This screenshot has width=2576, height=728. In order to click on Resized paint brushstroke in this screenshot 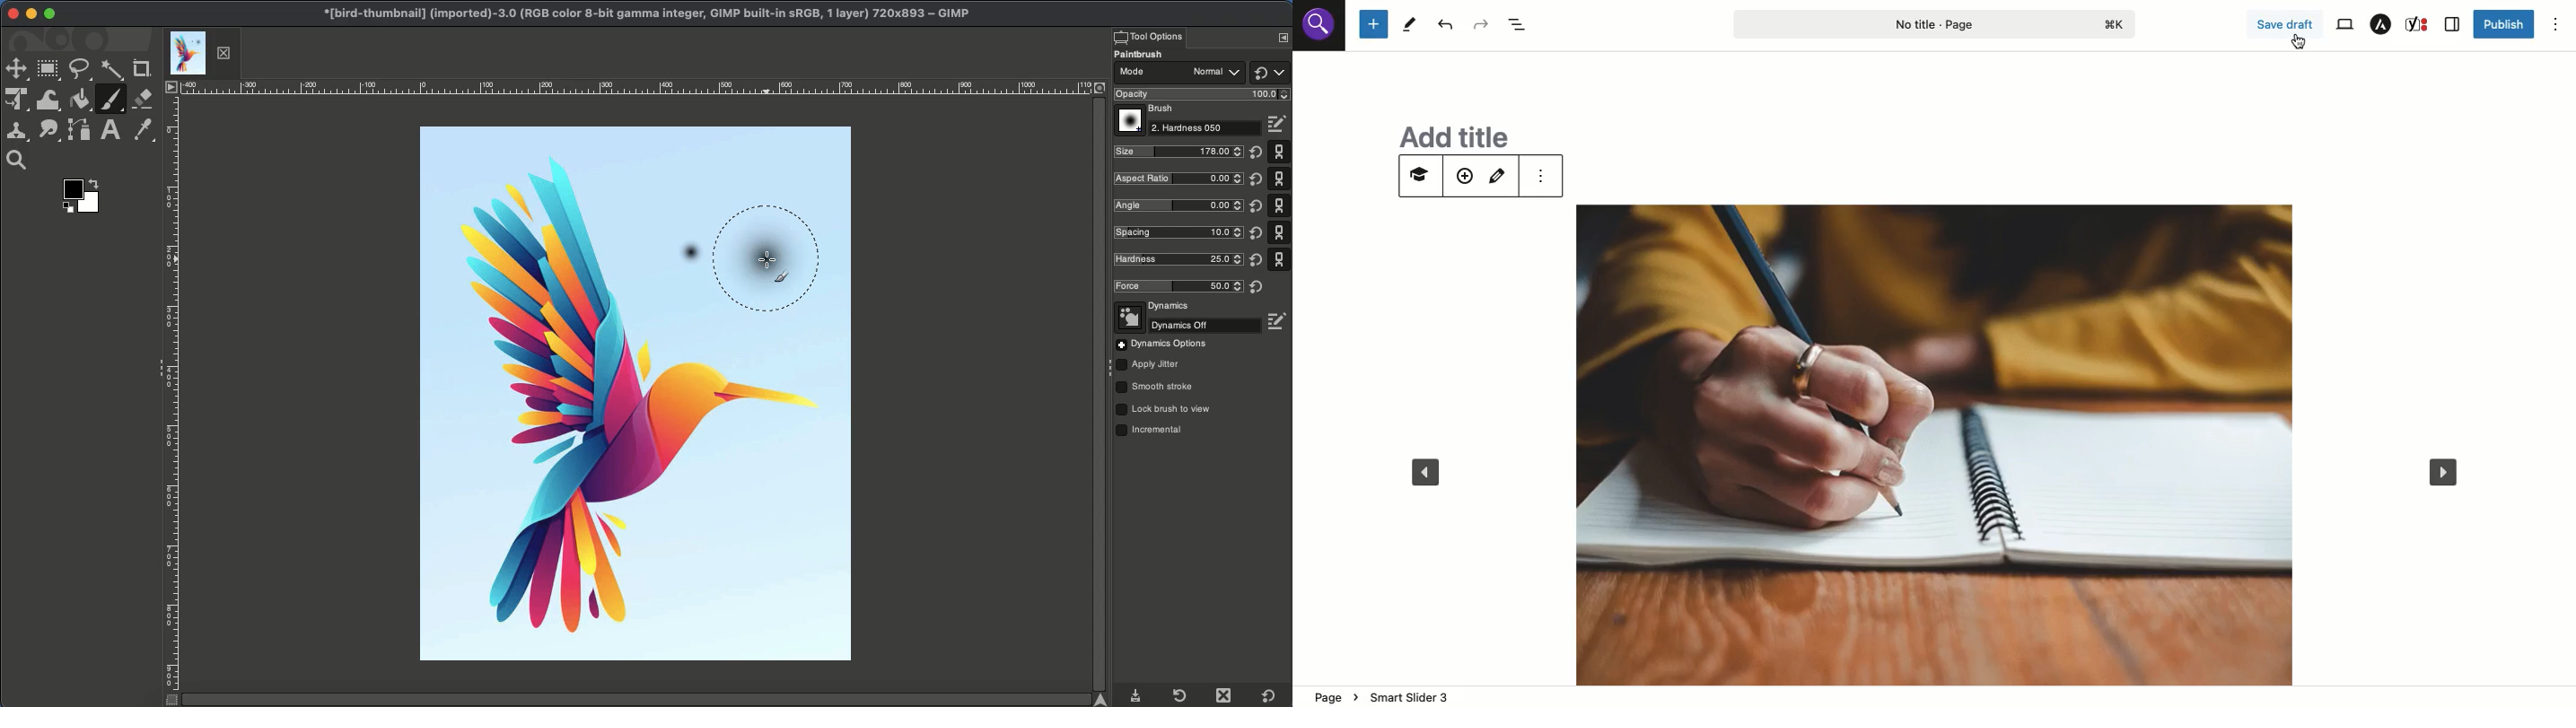, I will do `click(783, 257)`.